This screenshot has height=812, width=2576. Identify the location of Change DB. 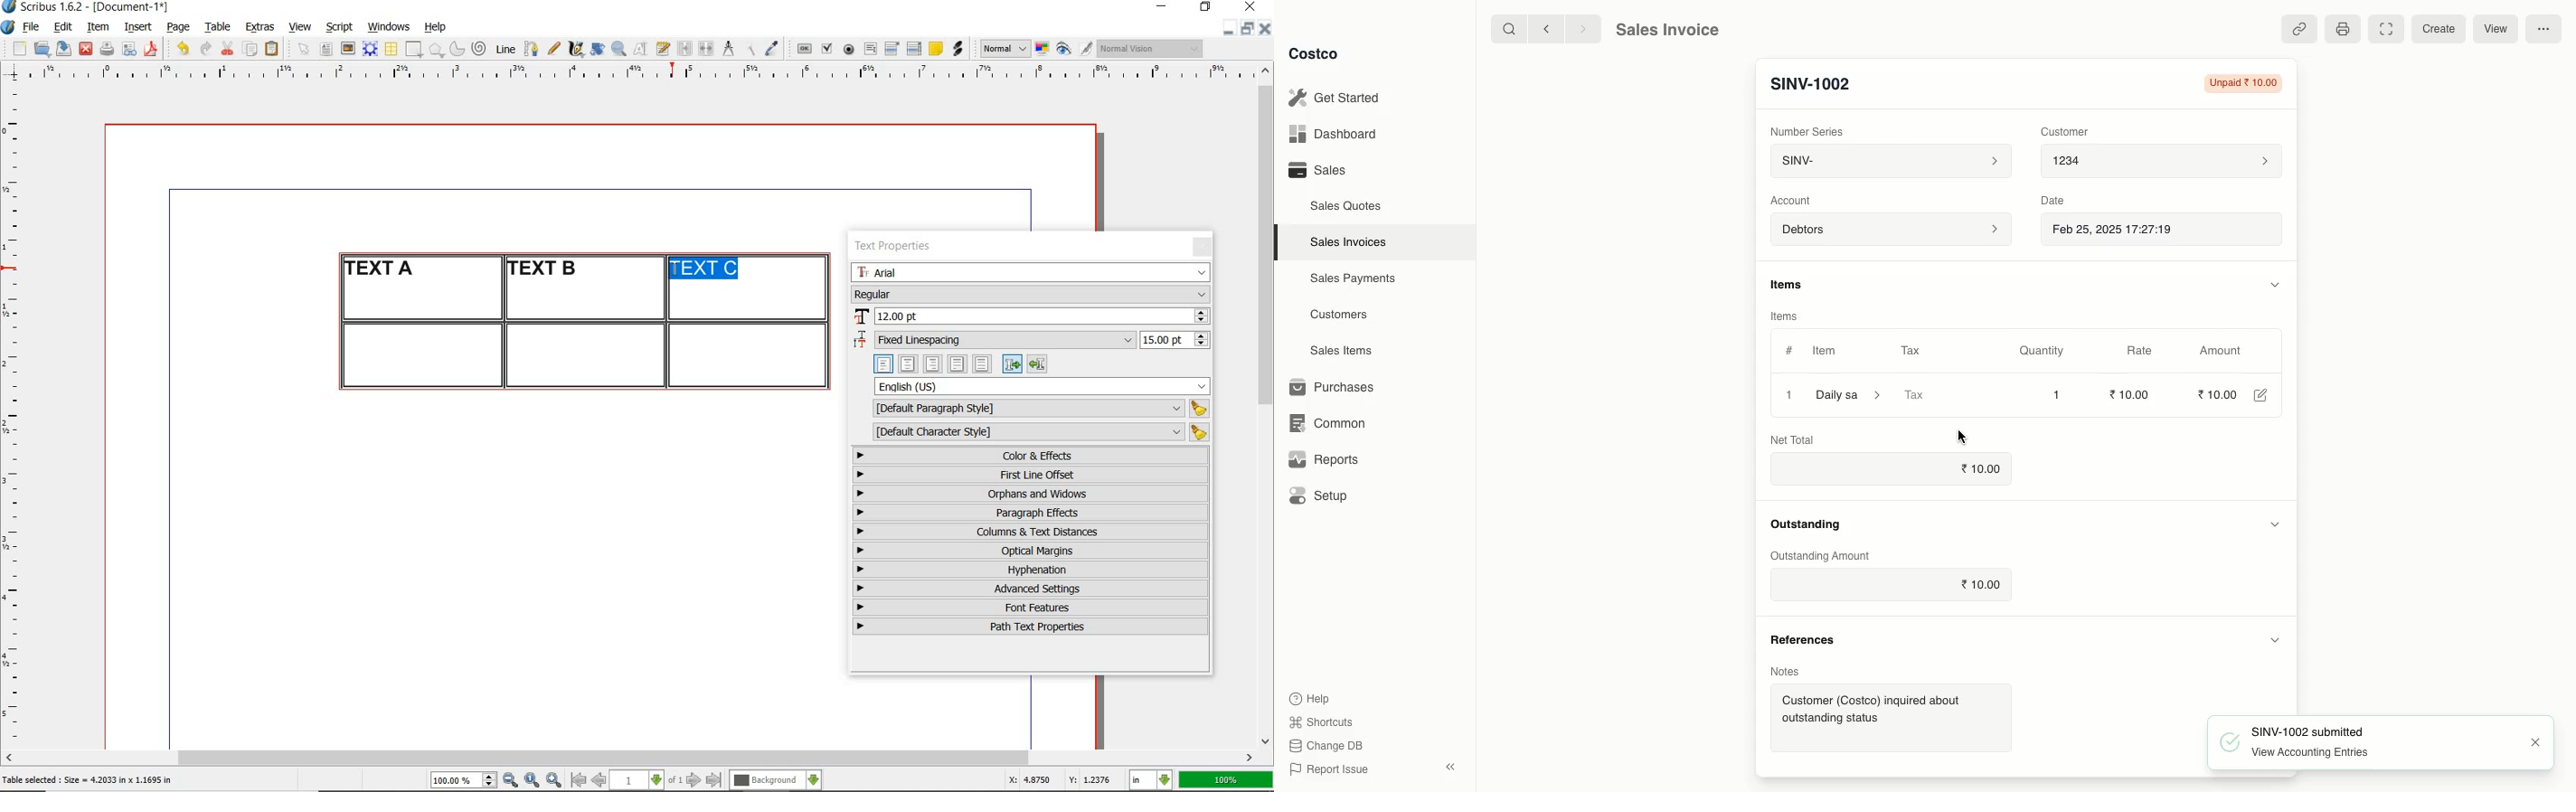
(1327, 745).